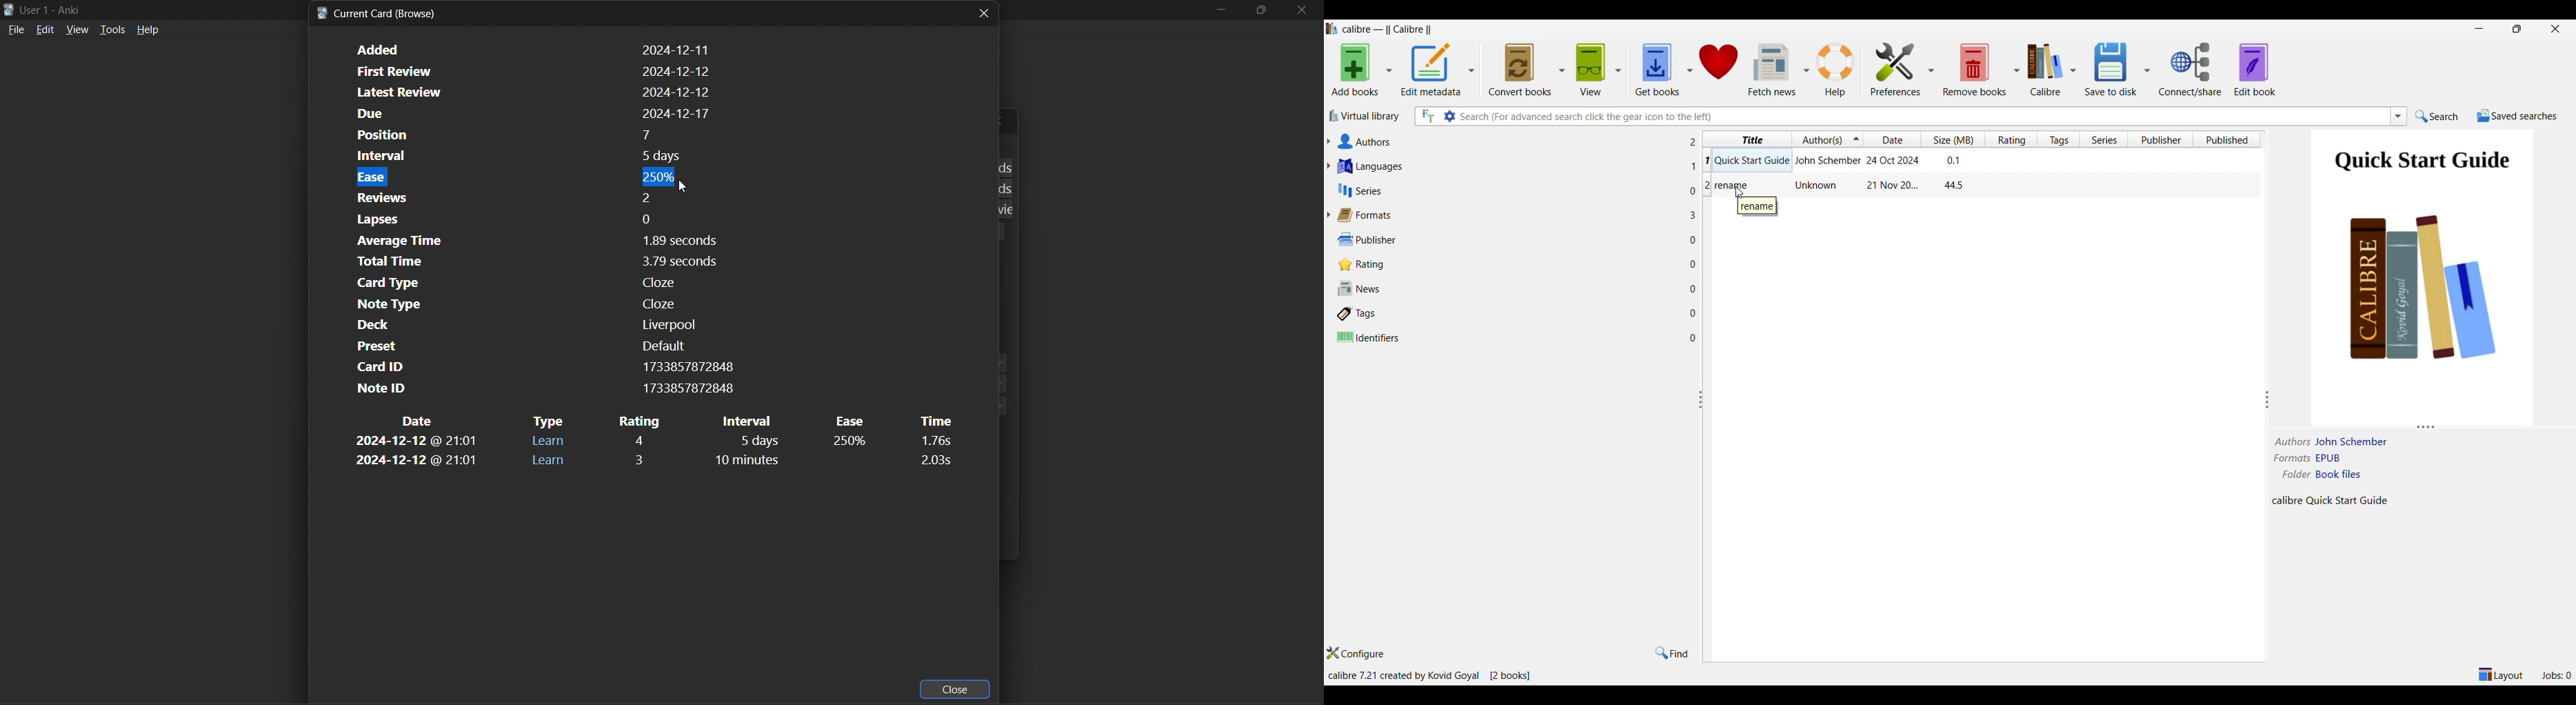 This screenshot has height=728, width=2576. Describe the element at coordinates (1747, 139) in the screenshot. I see `Title column` at that location.